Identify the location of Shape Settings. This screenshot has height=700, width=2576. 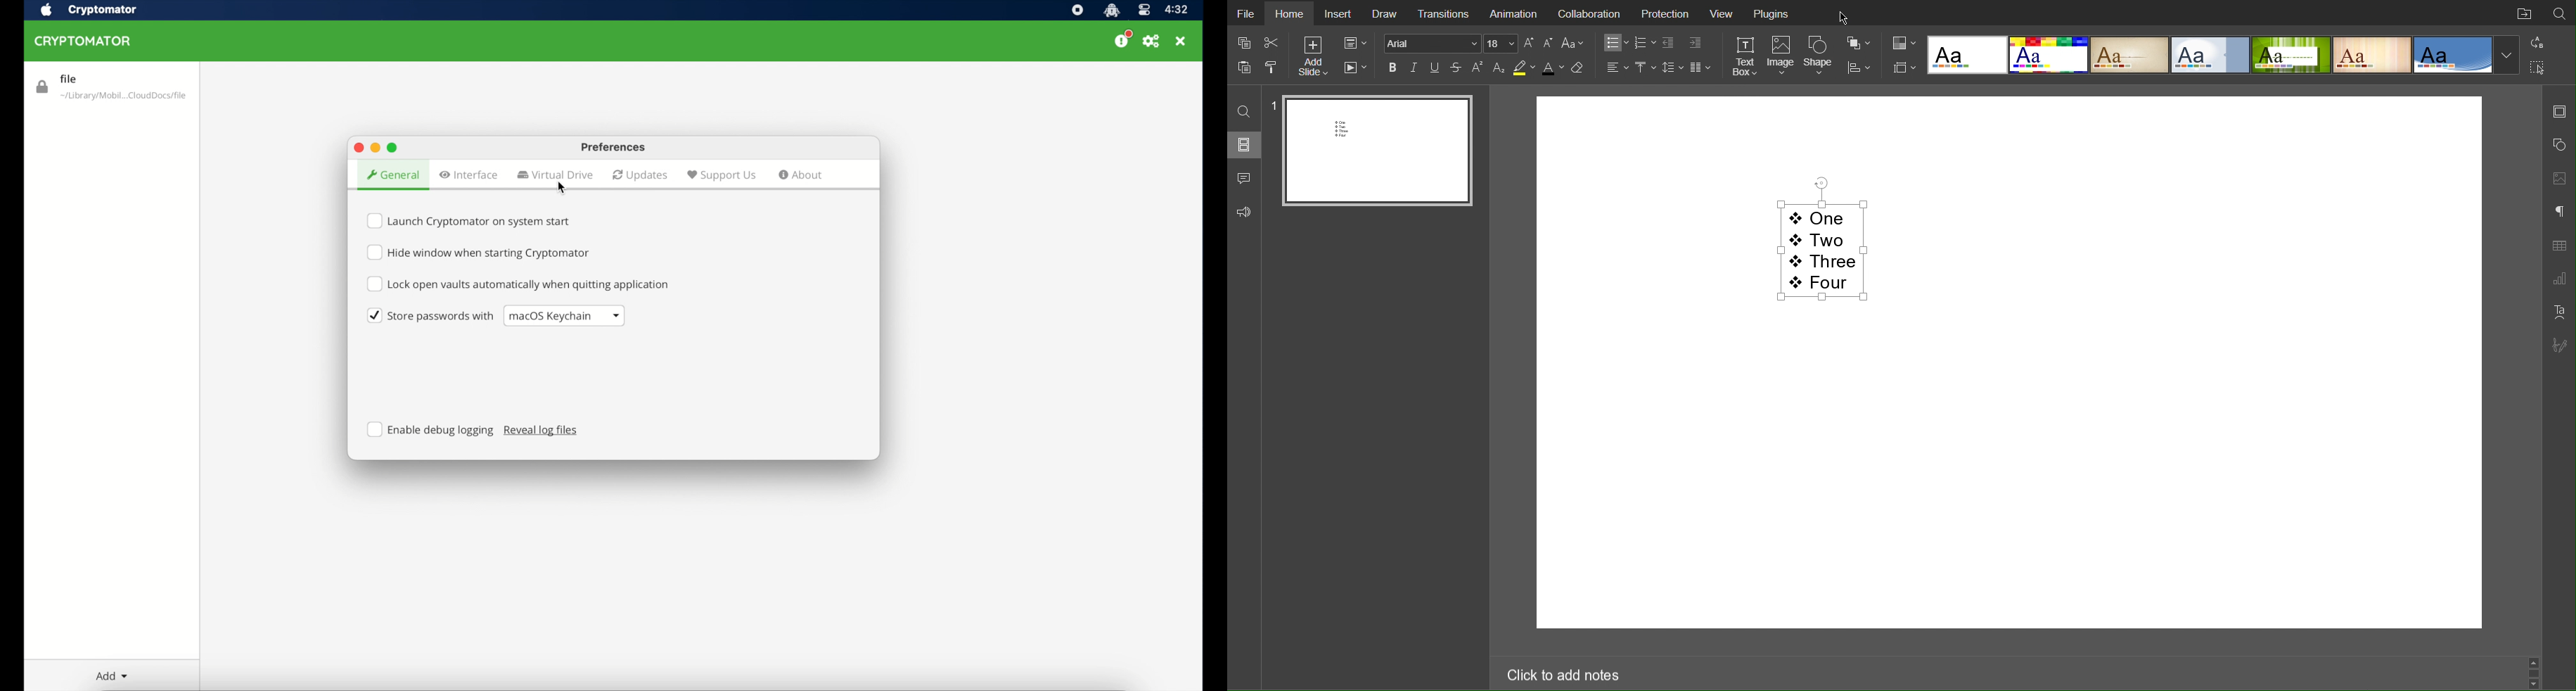
(2558, 144).